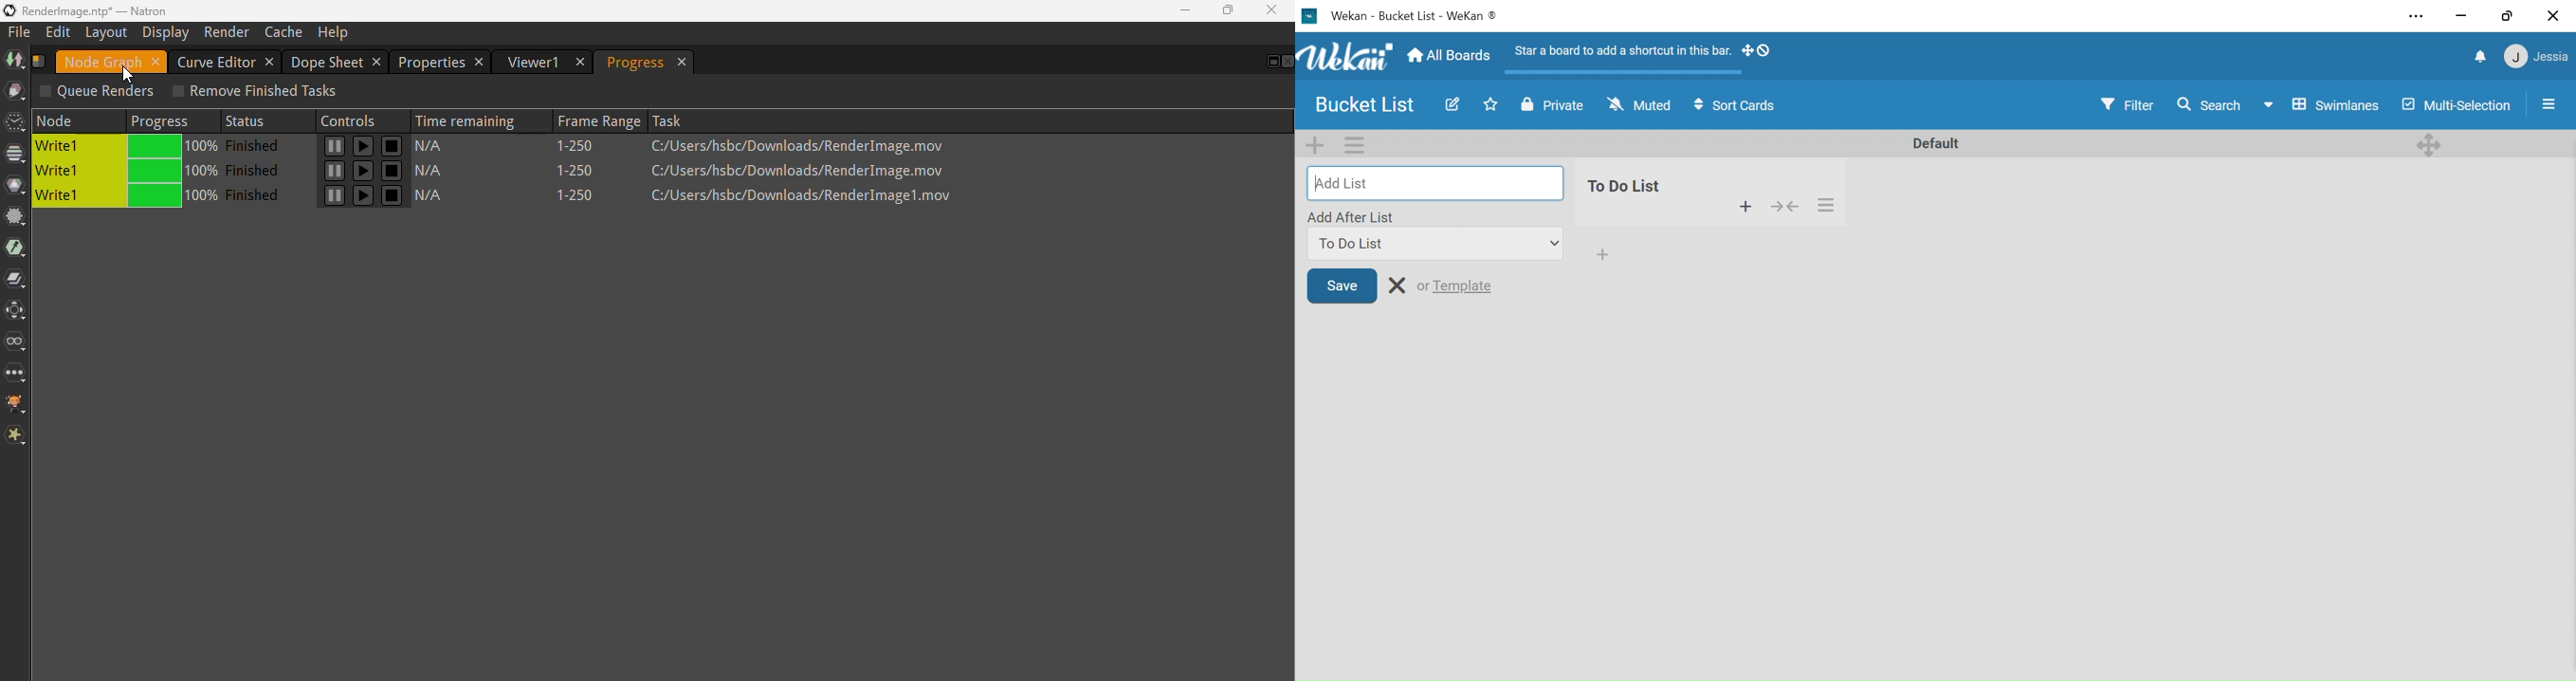 Image resolution: width=2576 pixels, height=700 pixels. What do you see at coordinates (1473, 17) in the screenshot?
I see `Wekan` at bounding box center [1473, 17].